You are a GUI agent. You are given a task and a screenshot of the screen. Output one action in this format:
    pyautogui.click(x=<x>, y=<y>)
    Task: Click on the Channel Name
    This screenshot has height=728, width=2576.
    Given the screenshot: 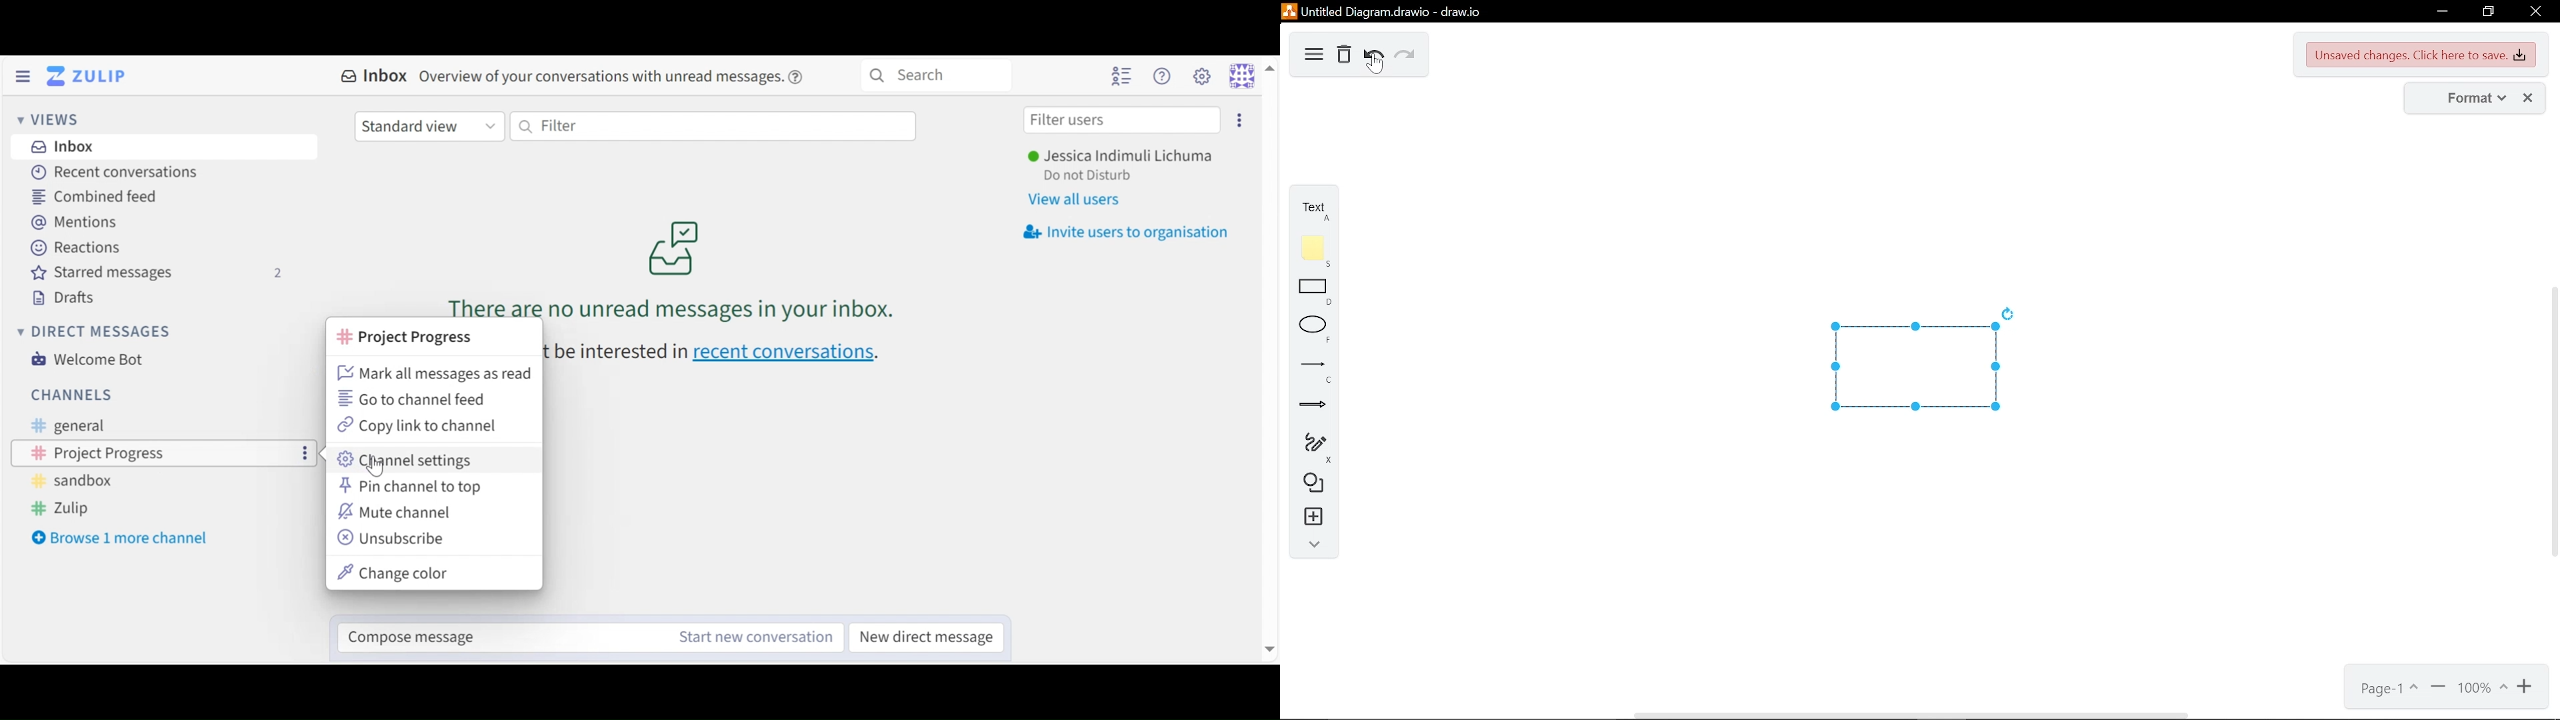 What is the action you would take?
    pyautogui.click(x=403, y=337)
    